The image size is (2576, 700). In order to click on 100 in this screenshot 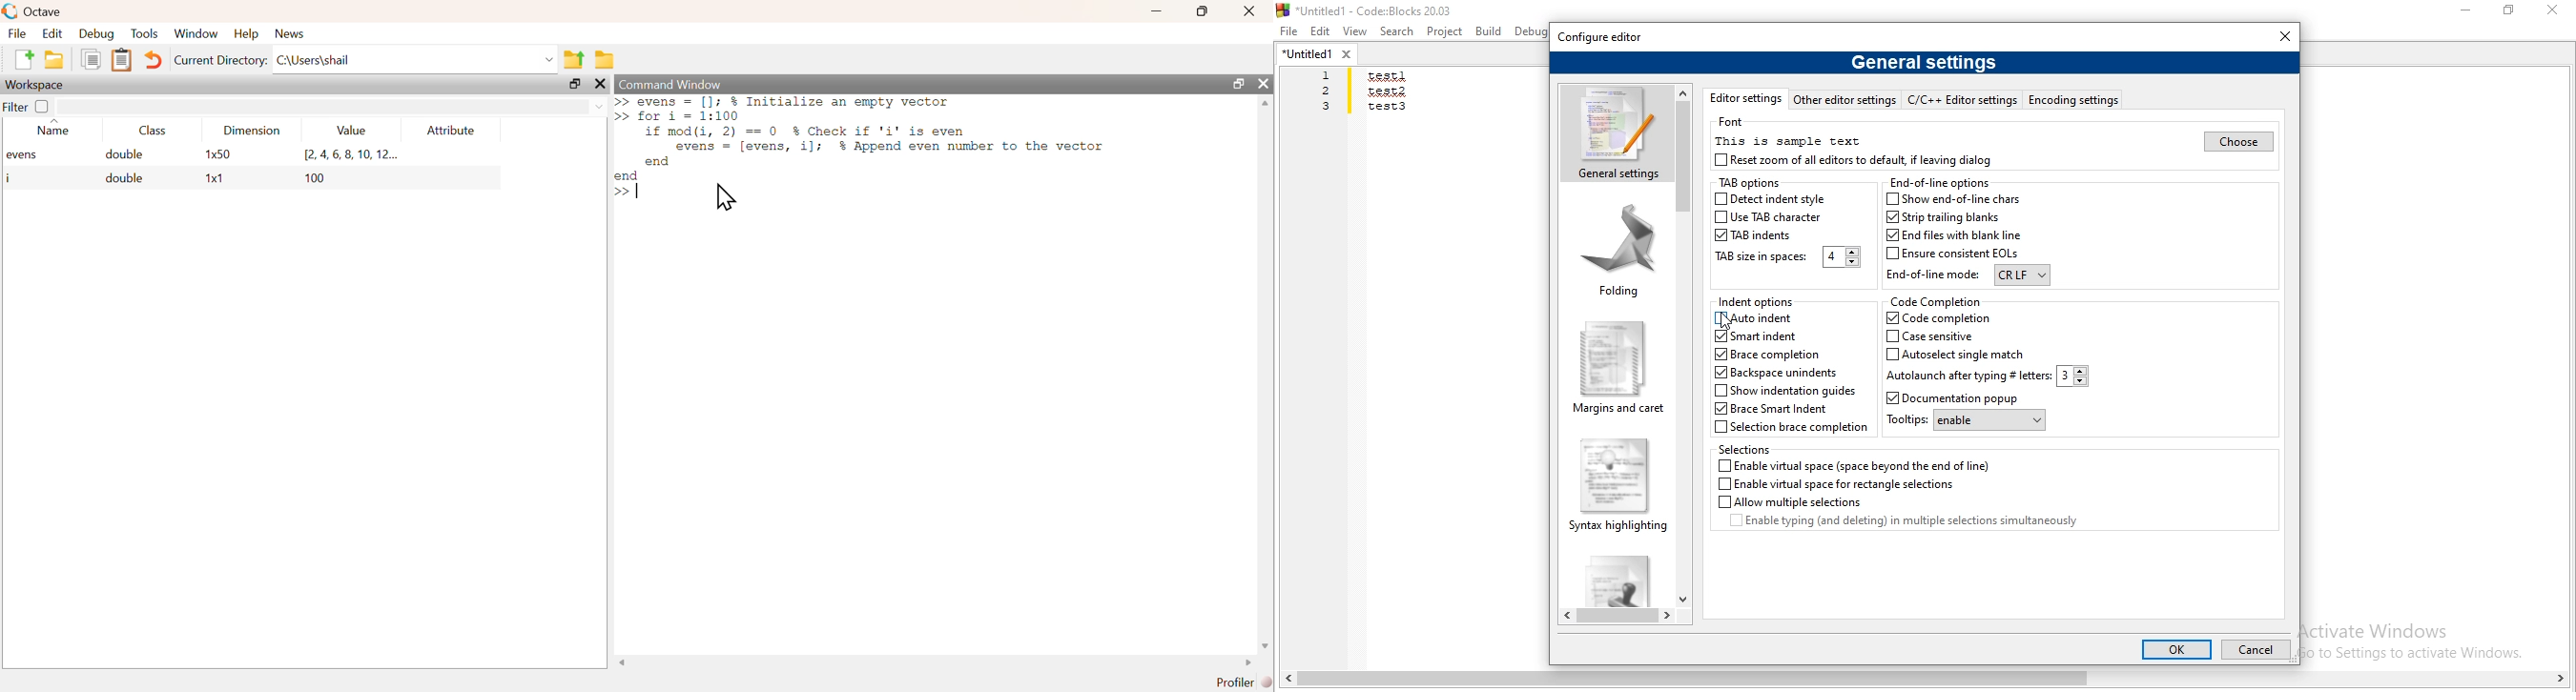, I will do `click(317, 179)`.